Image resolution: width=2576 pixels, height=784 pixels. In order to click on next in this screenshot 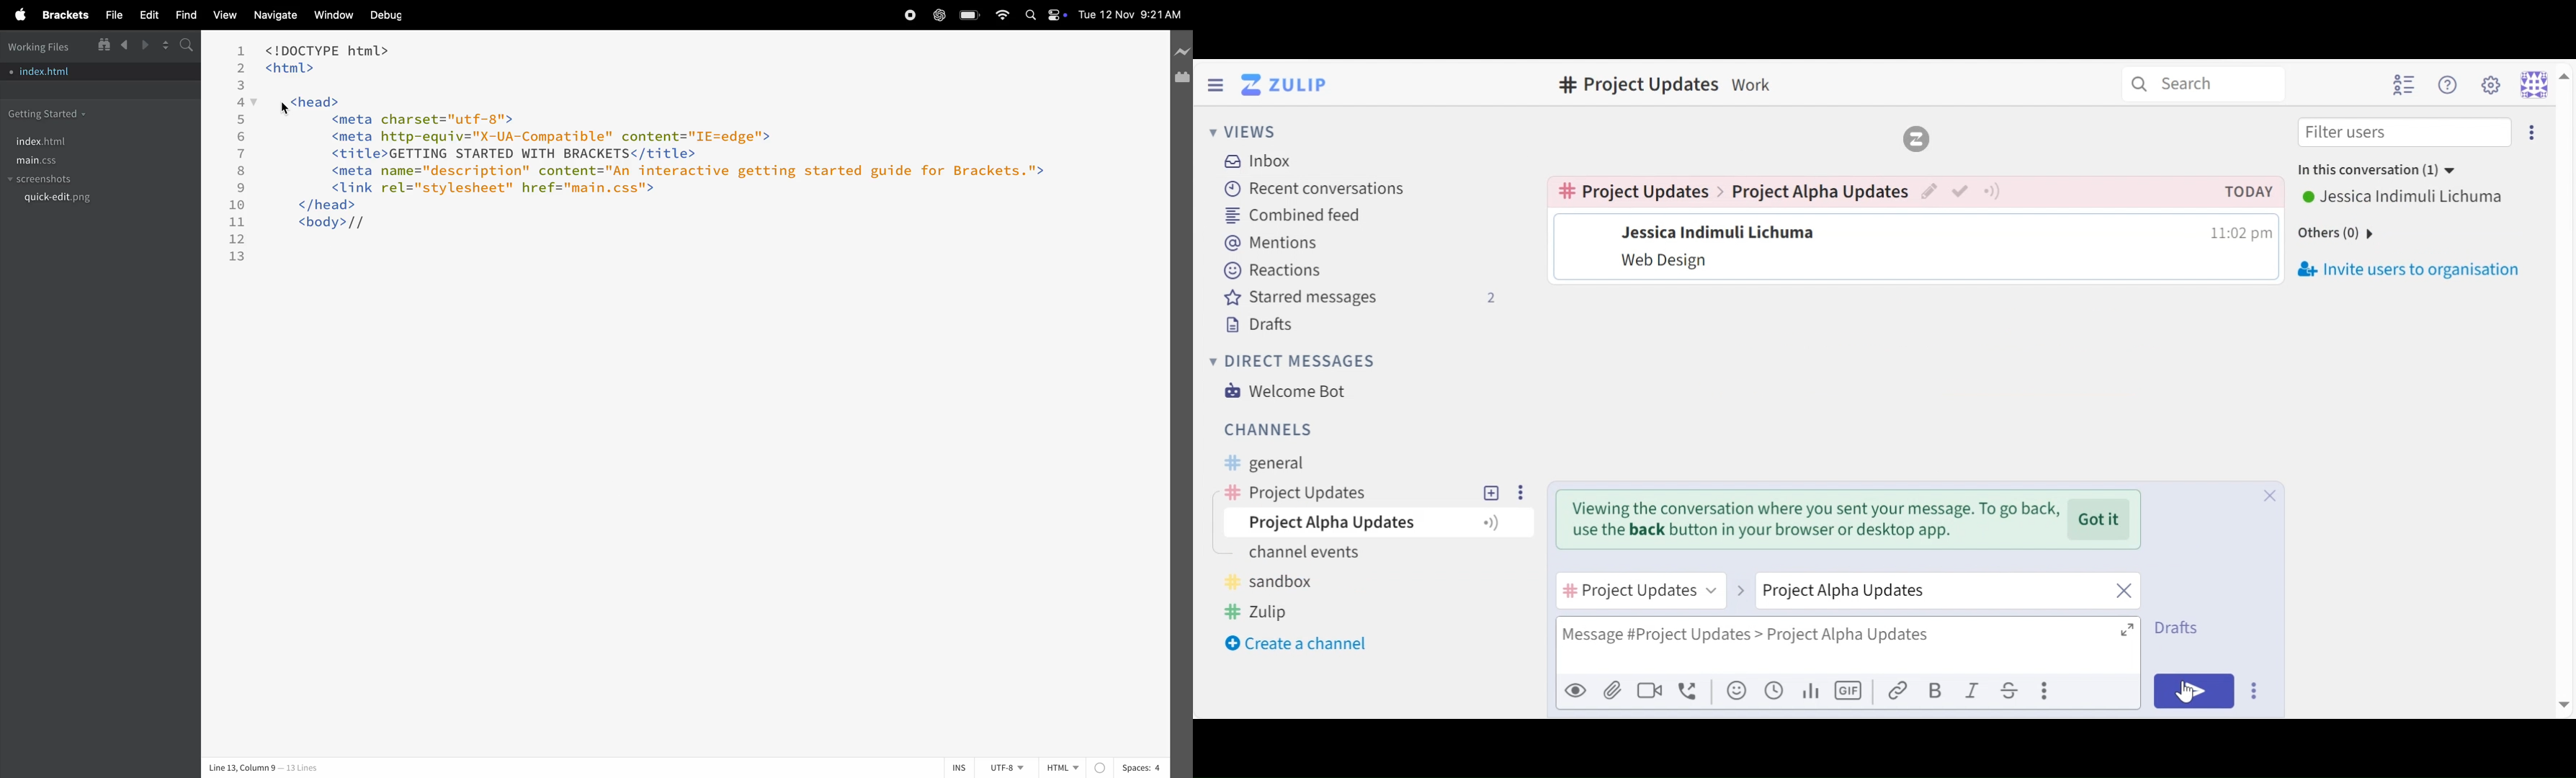, I will do `click(1740, 585)`.